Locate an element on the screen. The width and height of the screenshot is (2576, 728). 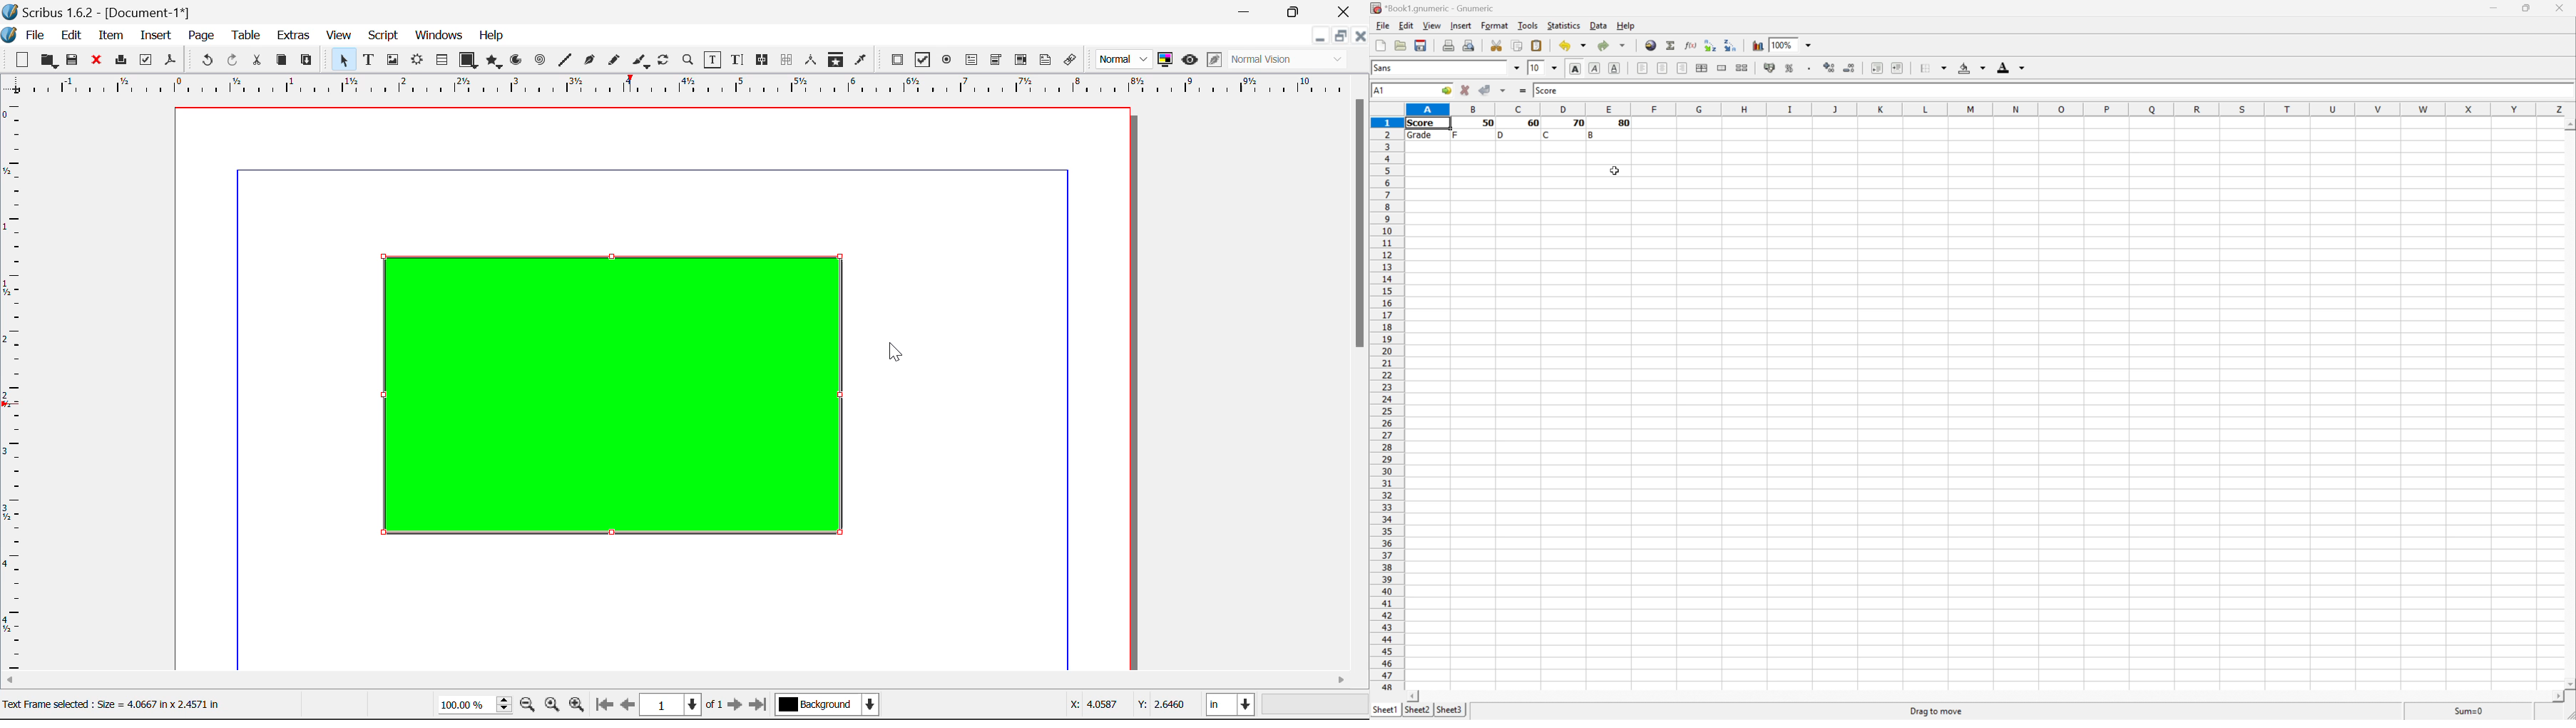
Drop Down is located at coordinates (1550, 67).